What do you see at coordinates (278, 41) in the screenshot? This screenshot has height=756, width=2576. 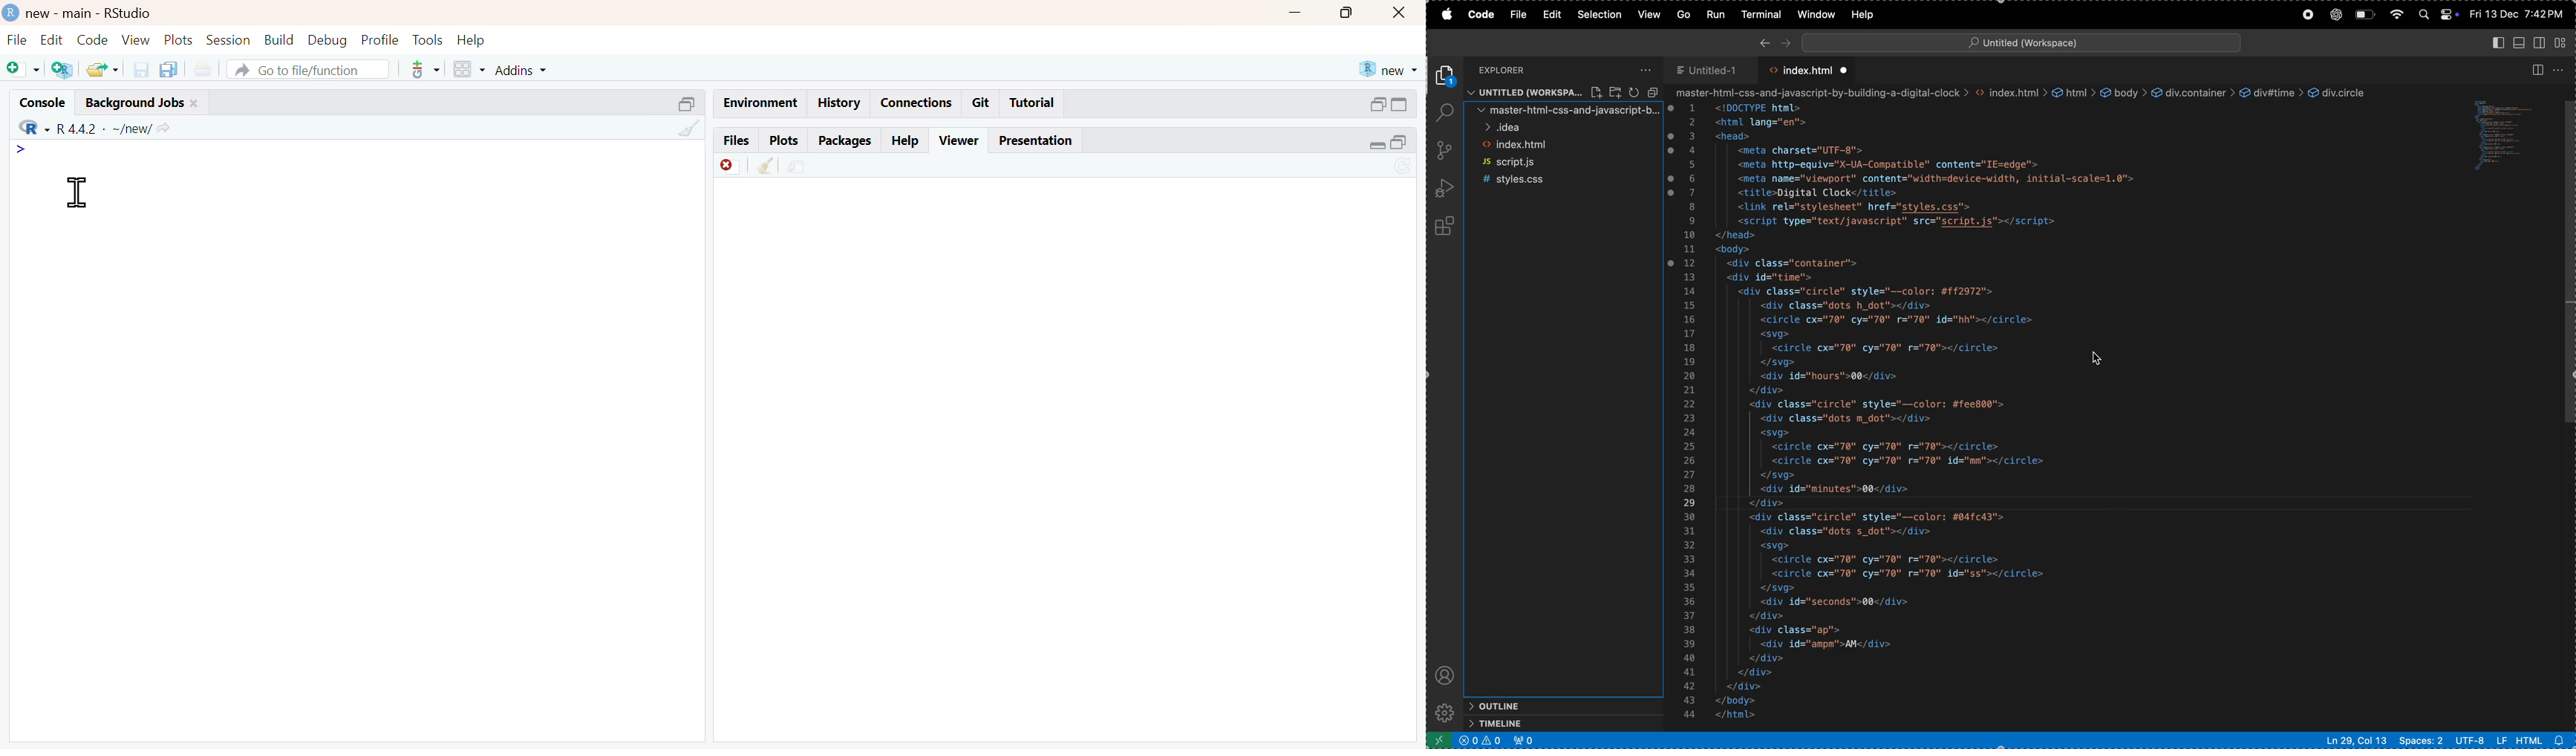 I see `build` at bounding box center [278, 41].